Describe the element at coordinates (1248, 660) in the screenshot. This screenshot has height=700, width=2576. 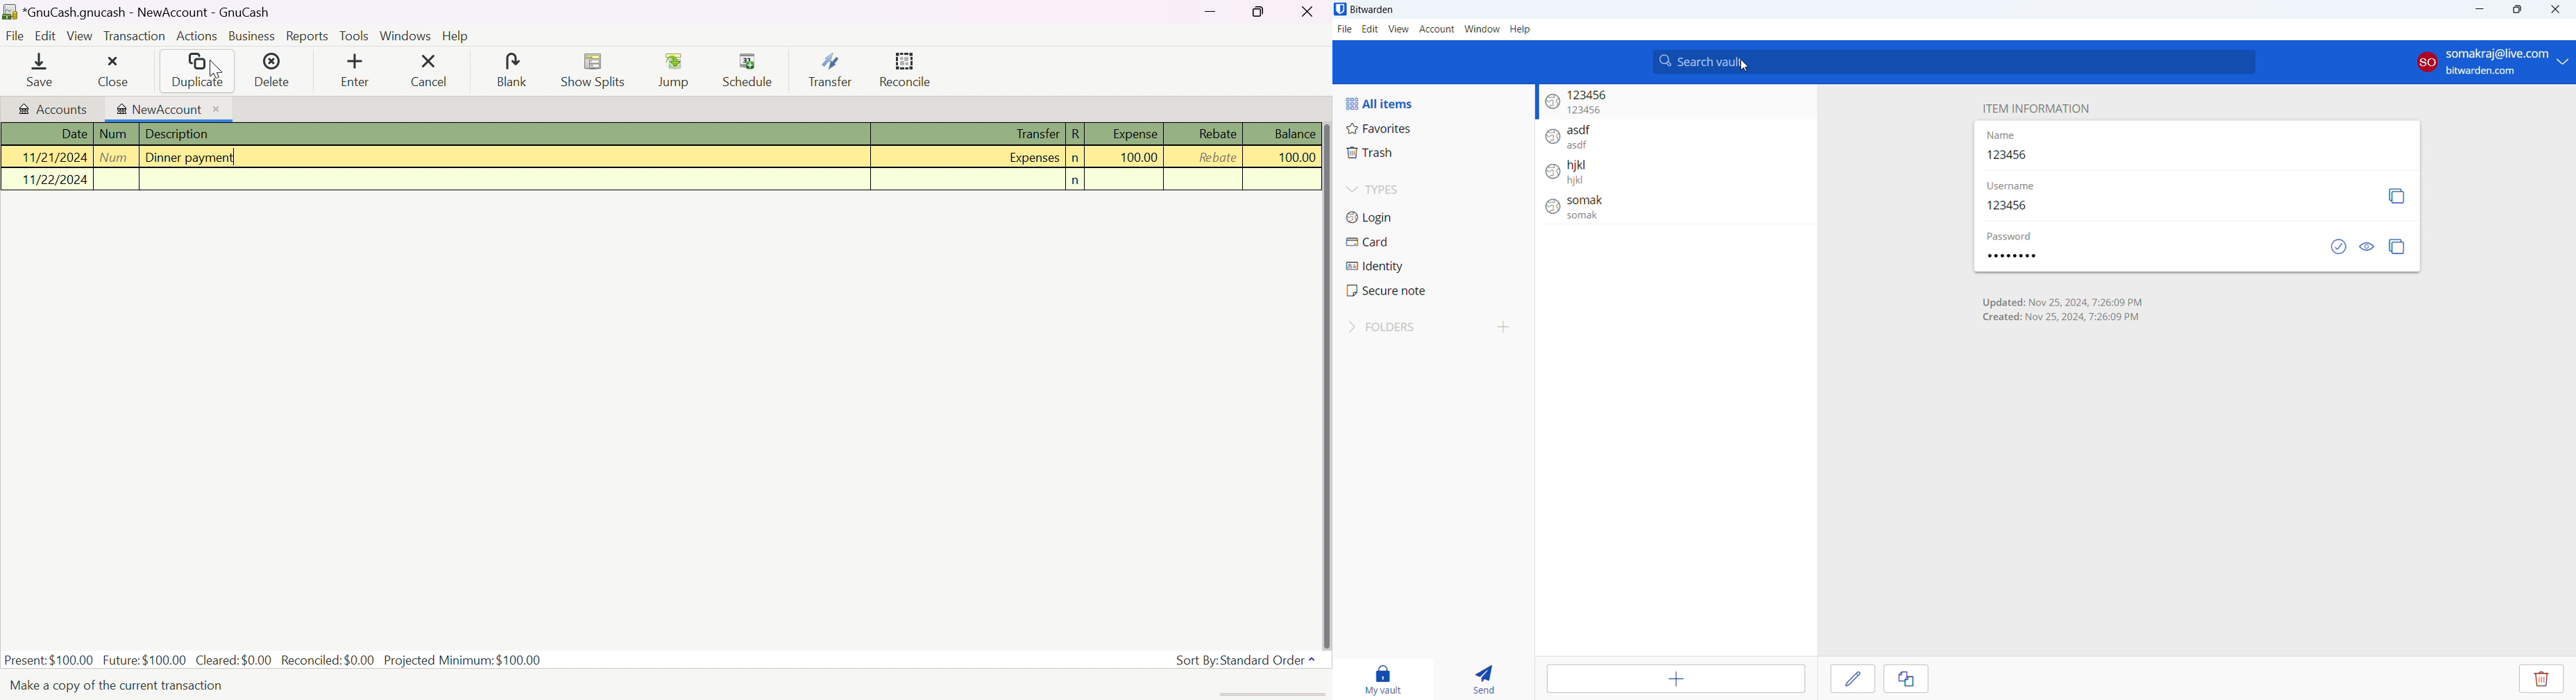
I see `Sort By: Standard Order` at that location.